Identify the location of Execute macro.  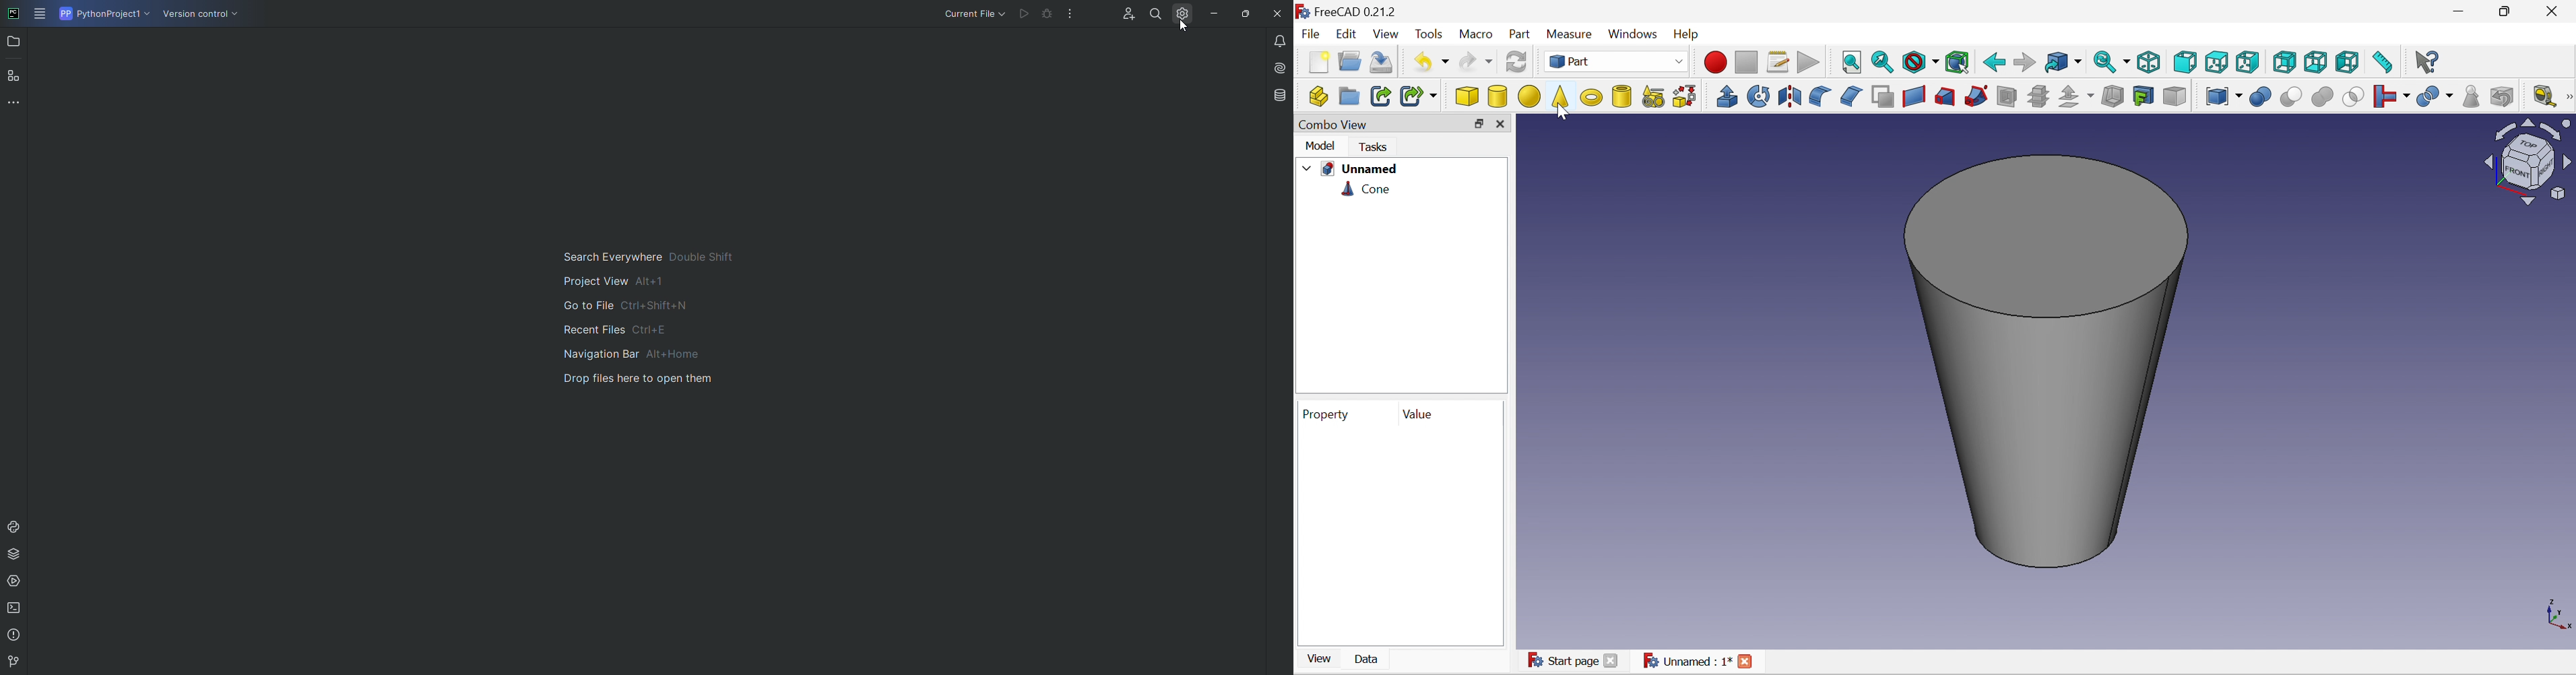
(1810, 63).